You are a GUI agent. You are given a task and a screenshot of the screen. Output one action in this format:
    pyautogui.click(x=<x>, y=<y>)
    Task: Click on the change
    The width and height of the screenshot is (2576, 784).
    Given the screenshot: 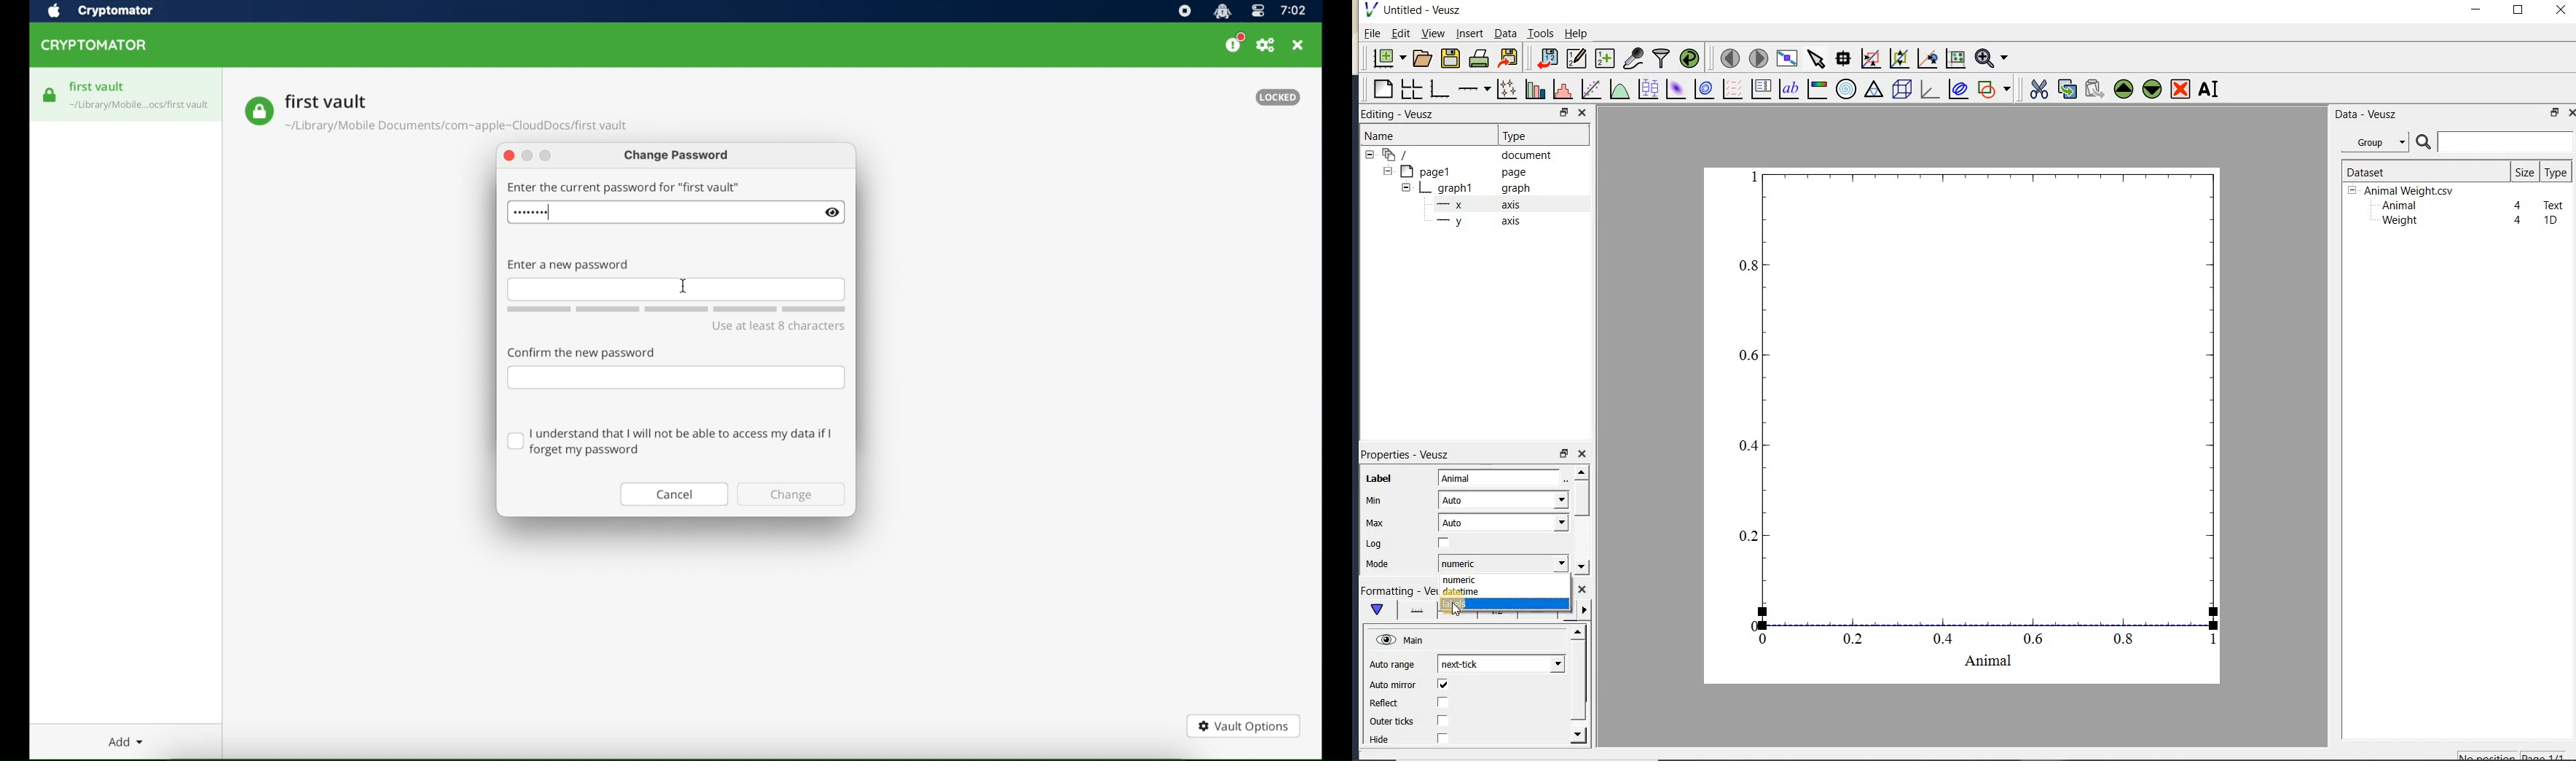 What is the action you would take?
    pyautogui.click(x=792, y=495)
    